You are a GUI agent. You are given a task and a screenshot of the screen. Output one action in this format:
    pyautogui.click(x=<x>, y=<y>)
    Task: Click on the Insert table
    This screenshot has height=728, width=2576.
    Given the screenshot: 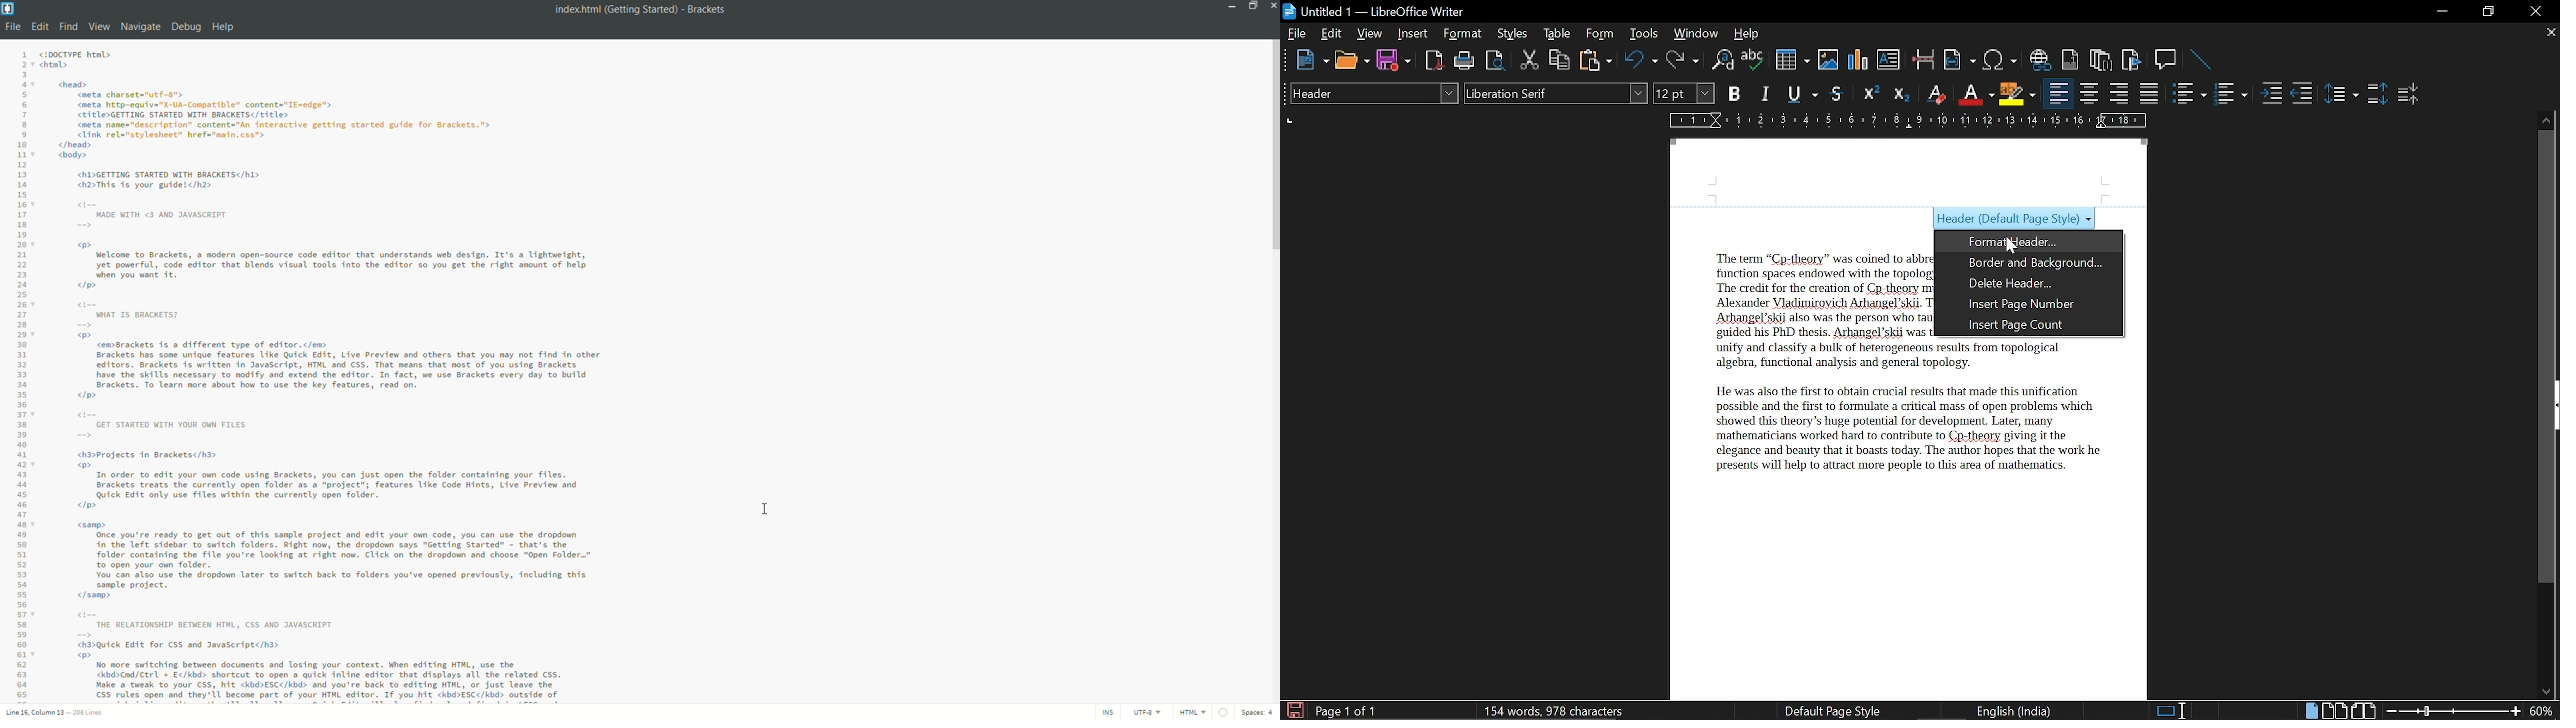 What is the action you would take?
    pyautogui.click(x=1791, y=61)
    